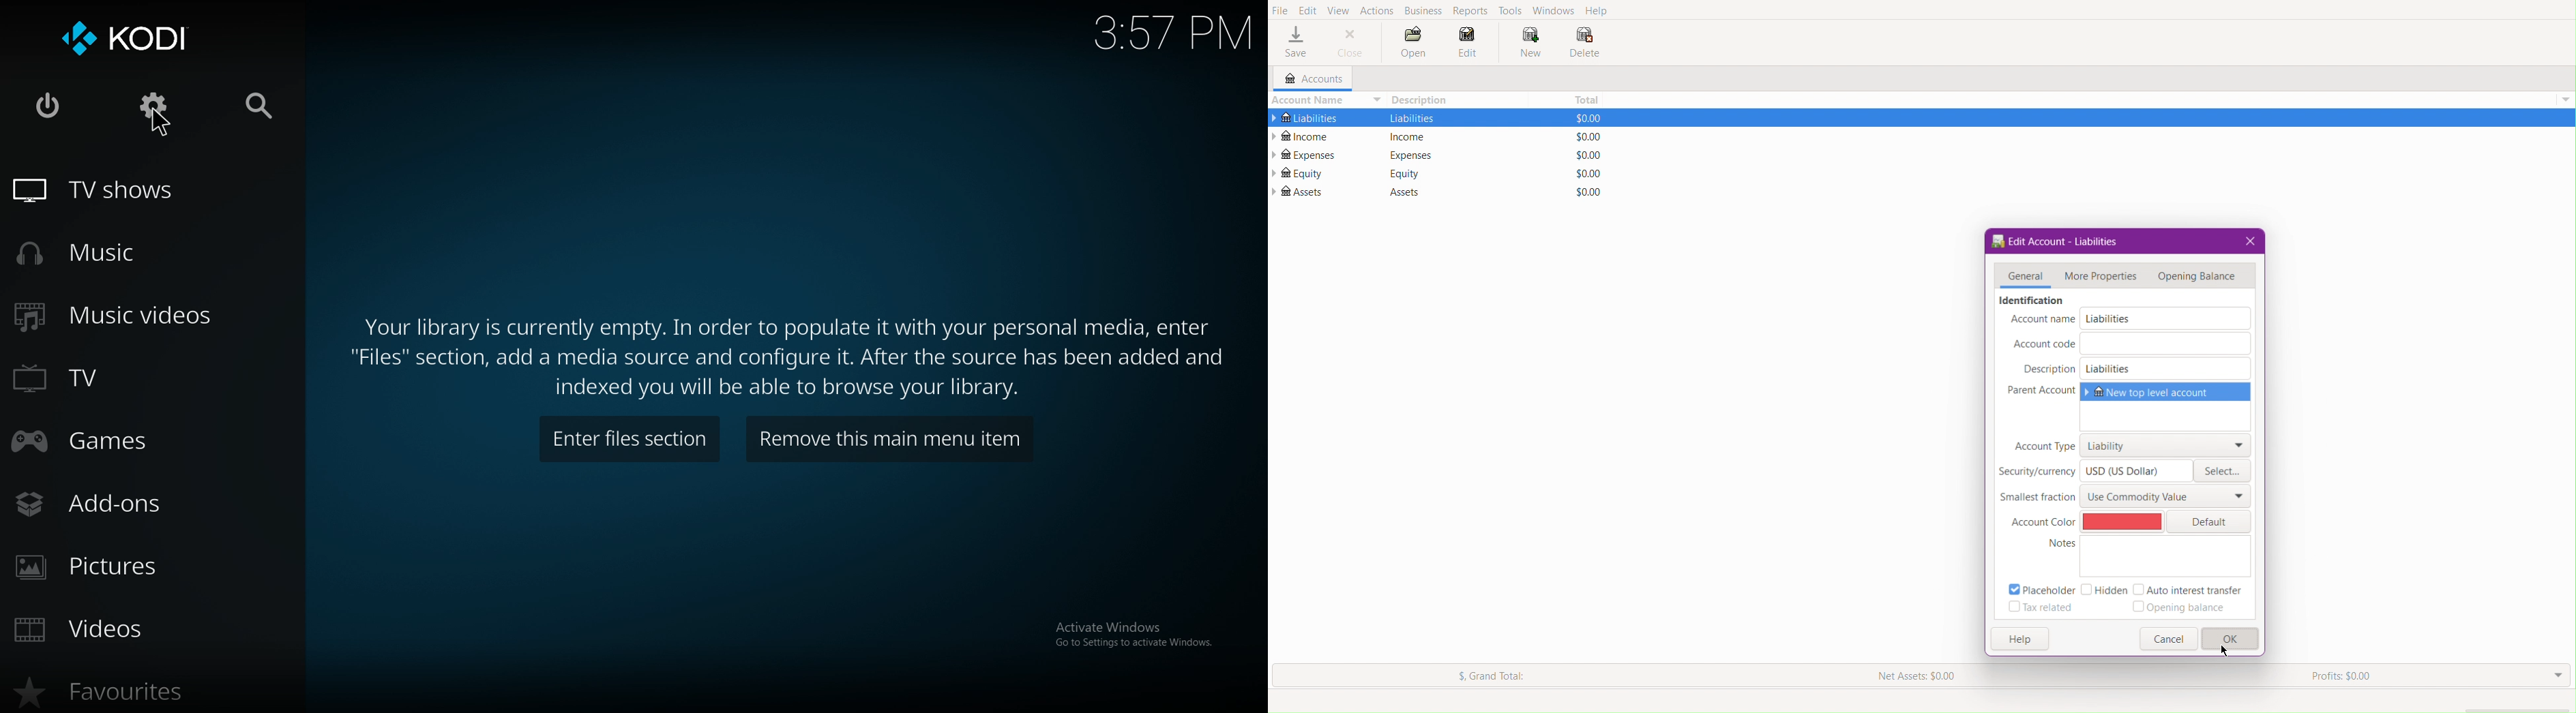 Image resolution: width=2576 pixels, height=728 pixels. What do you see at coordinates (120, 505) in the screenshot?
I see `add ons` at bounding box center [120, 505].